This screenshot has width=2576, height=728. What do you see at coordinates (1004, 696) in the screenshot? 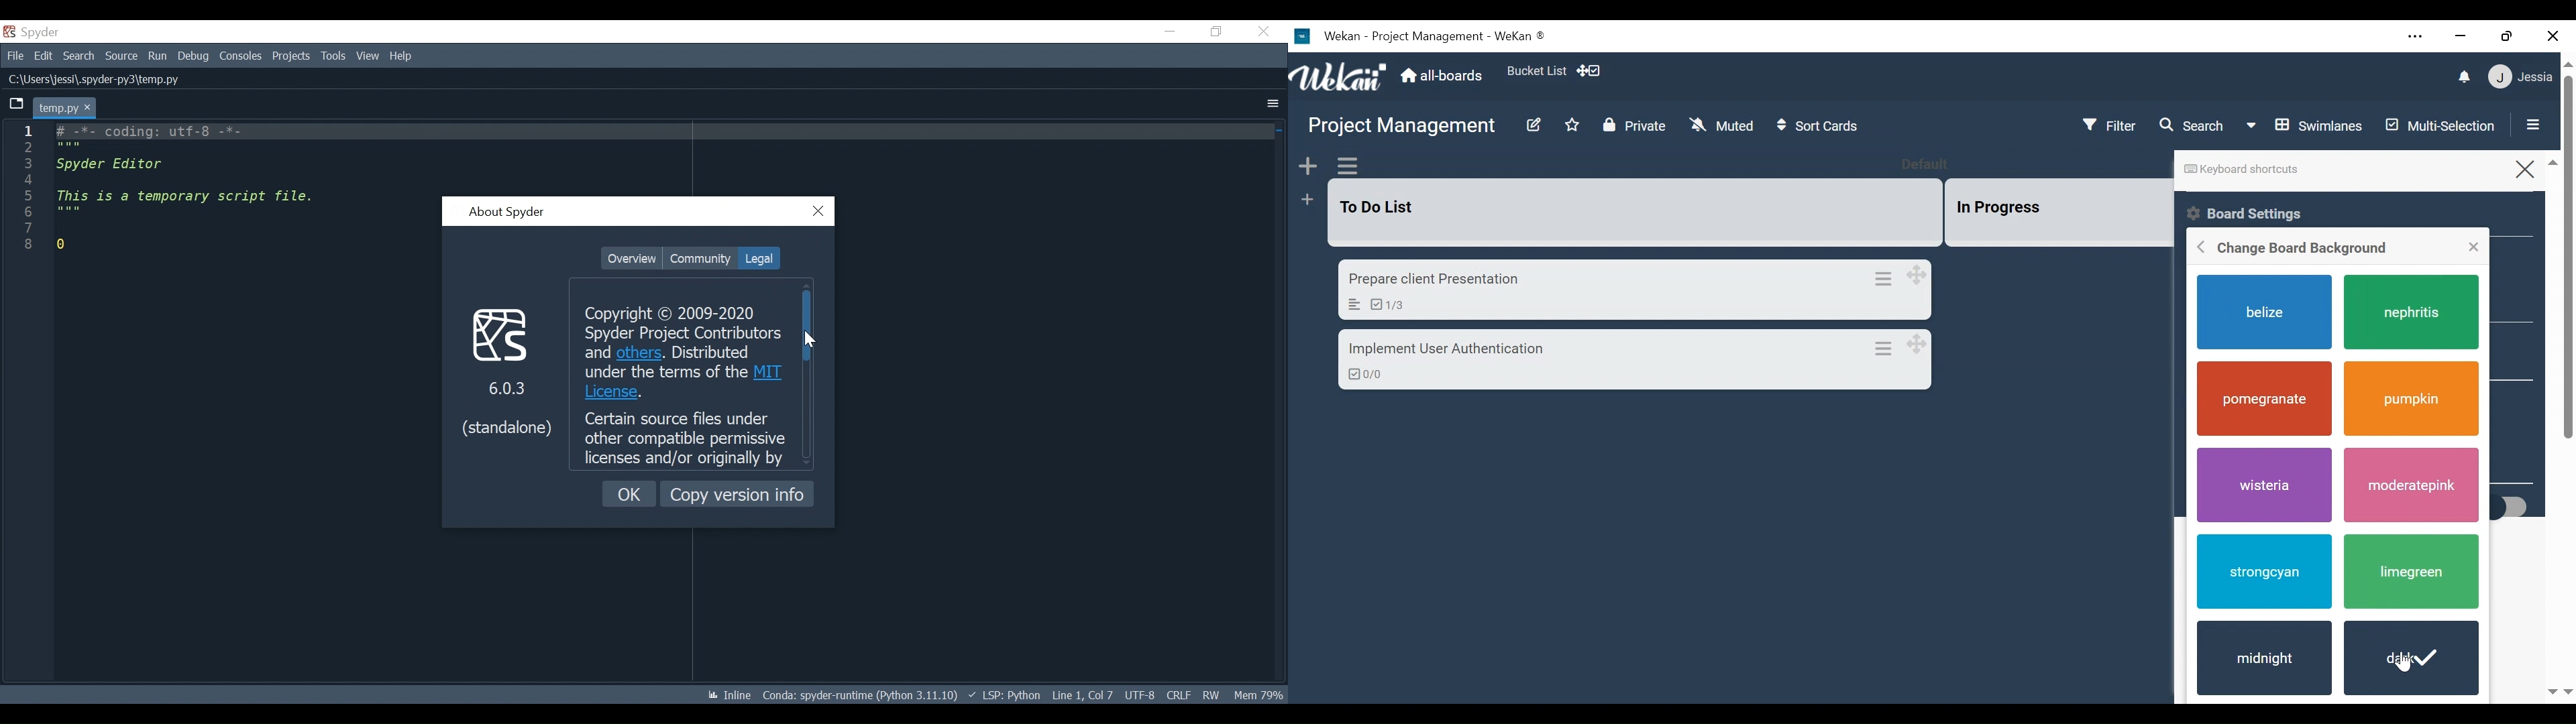
I see `LSP: Python` at bounding box center [1004, 696].